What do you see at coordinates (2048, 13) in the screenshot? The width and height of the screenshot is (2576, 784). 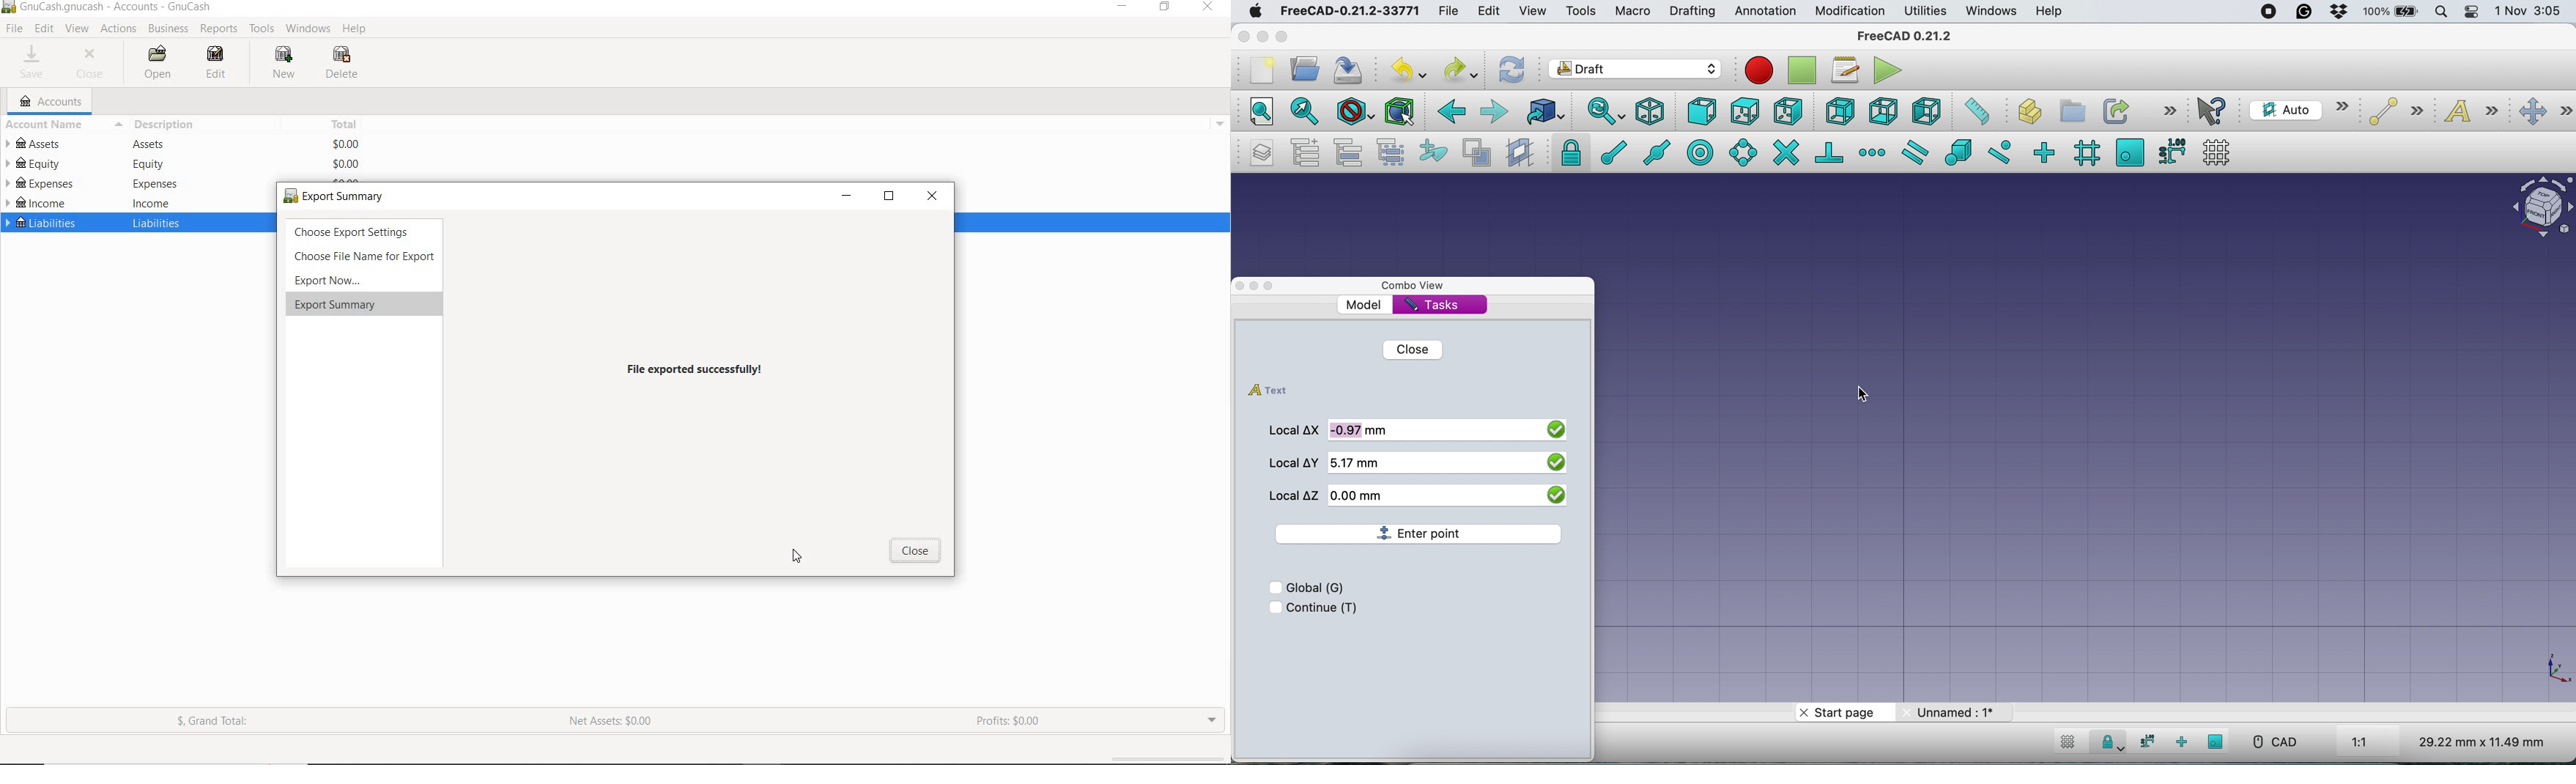 I see `help` at bounding box center [2048, 13].